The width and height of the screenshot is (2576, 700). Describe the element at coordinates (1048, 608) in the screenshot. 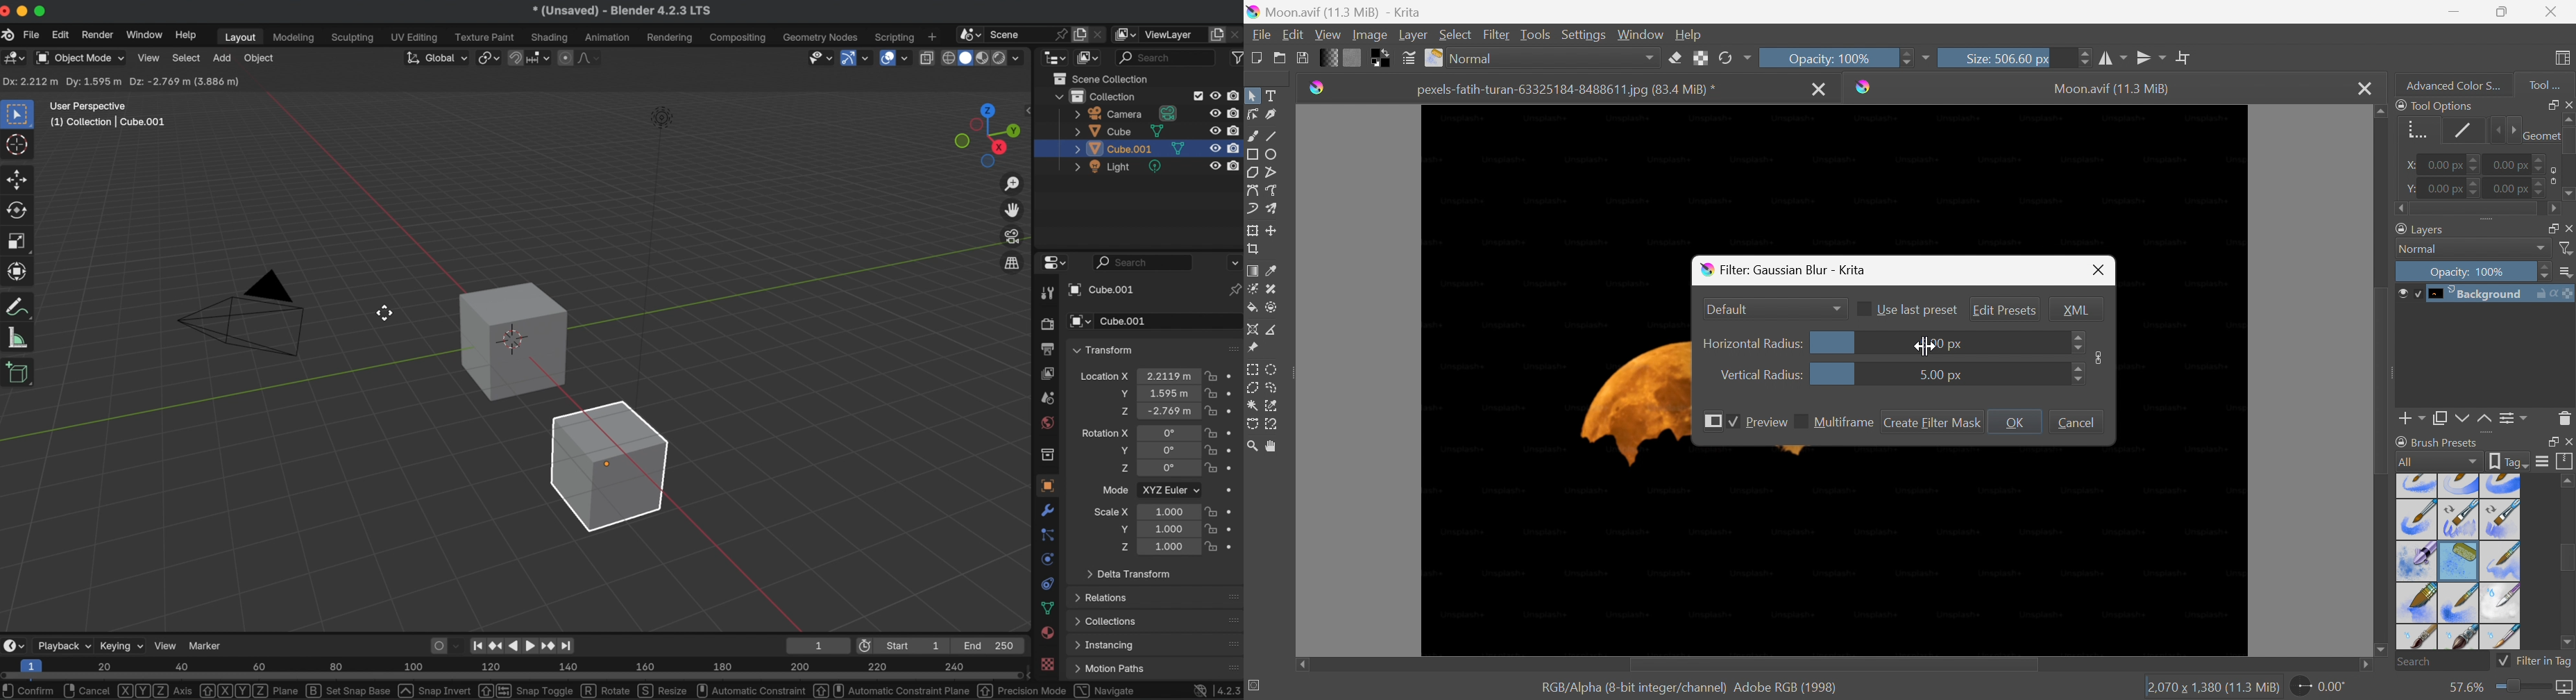

I see `data` at that location.